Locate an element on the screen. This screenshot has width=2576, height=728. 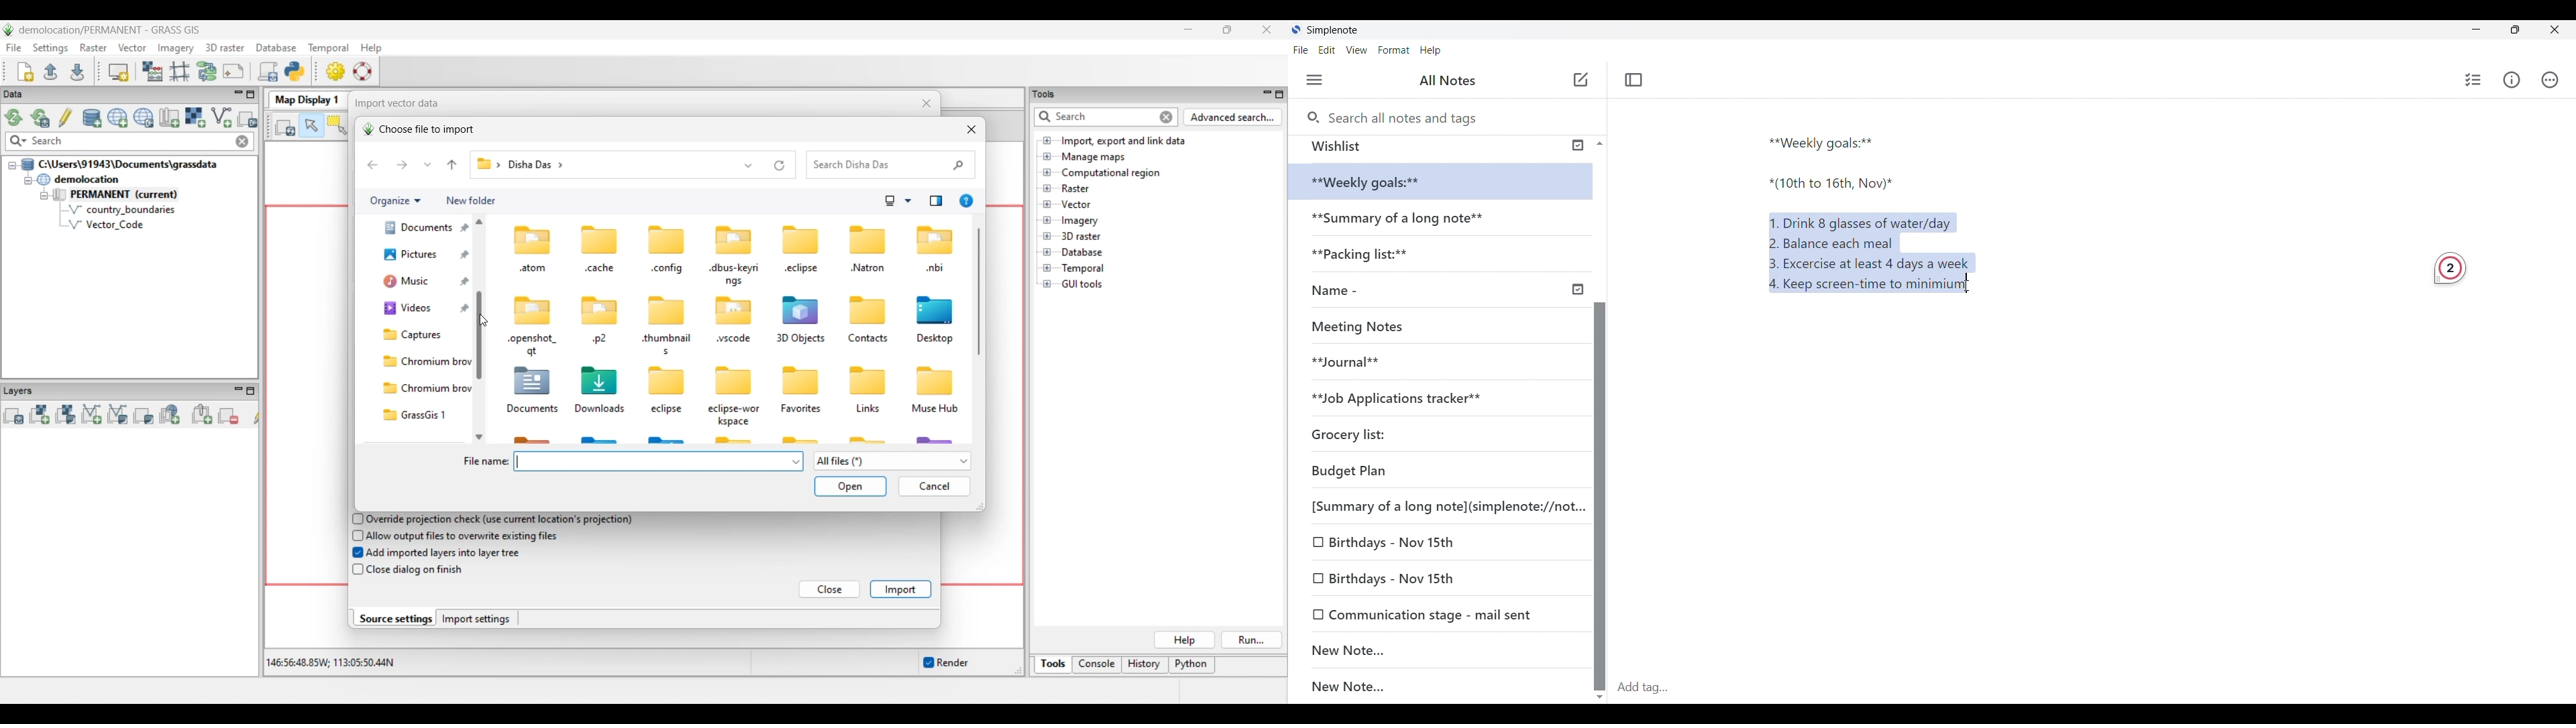
**Job Applications tracker** is located at coordinates (1409, 398).